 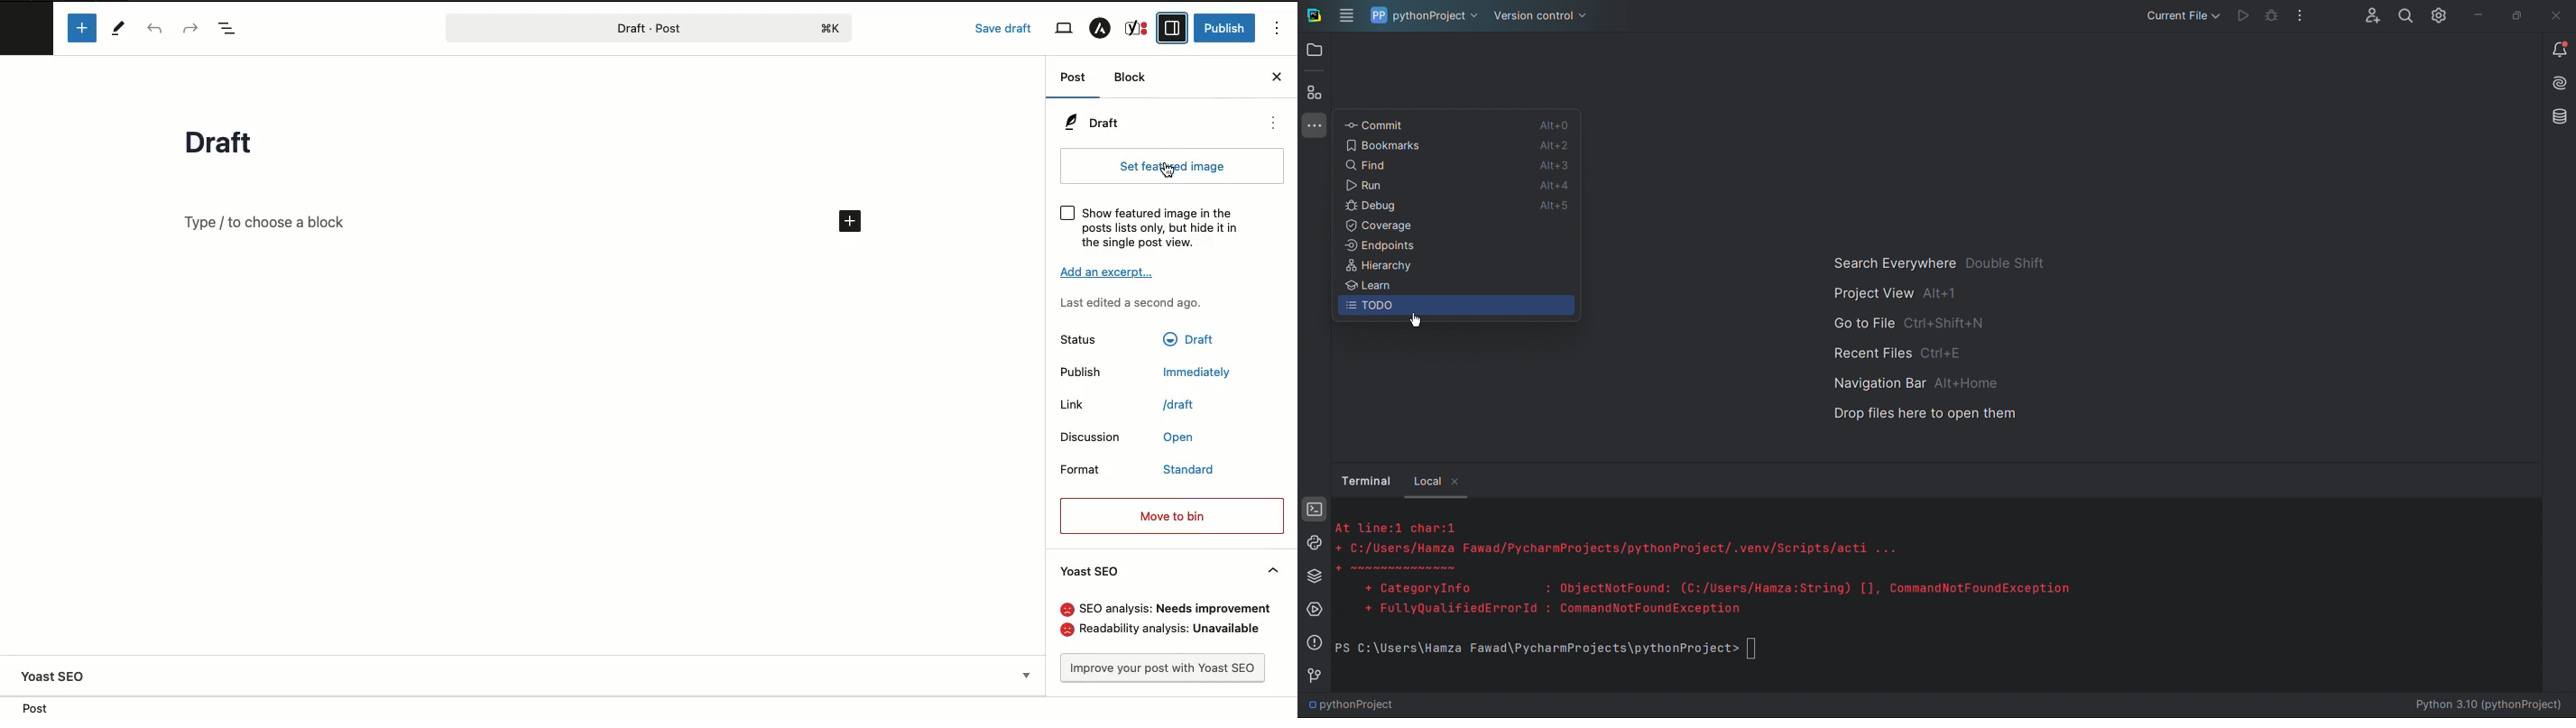 What do you see at coordinates (1172, 167) in the screenshot?
I see `Featured image` at bounding box center [1172, 167].